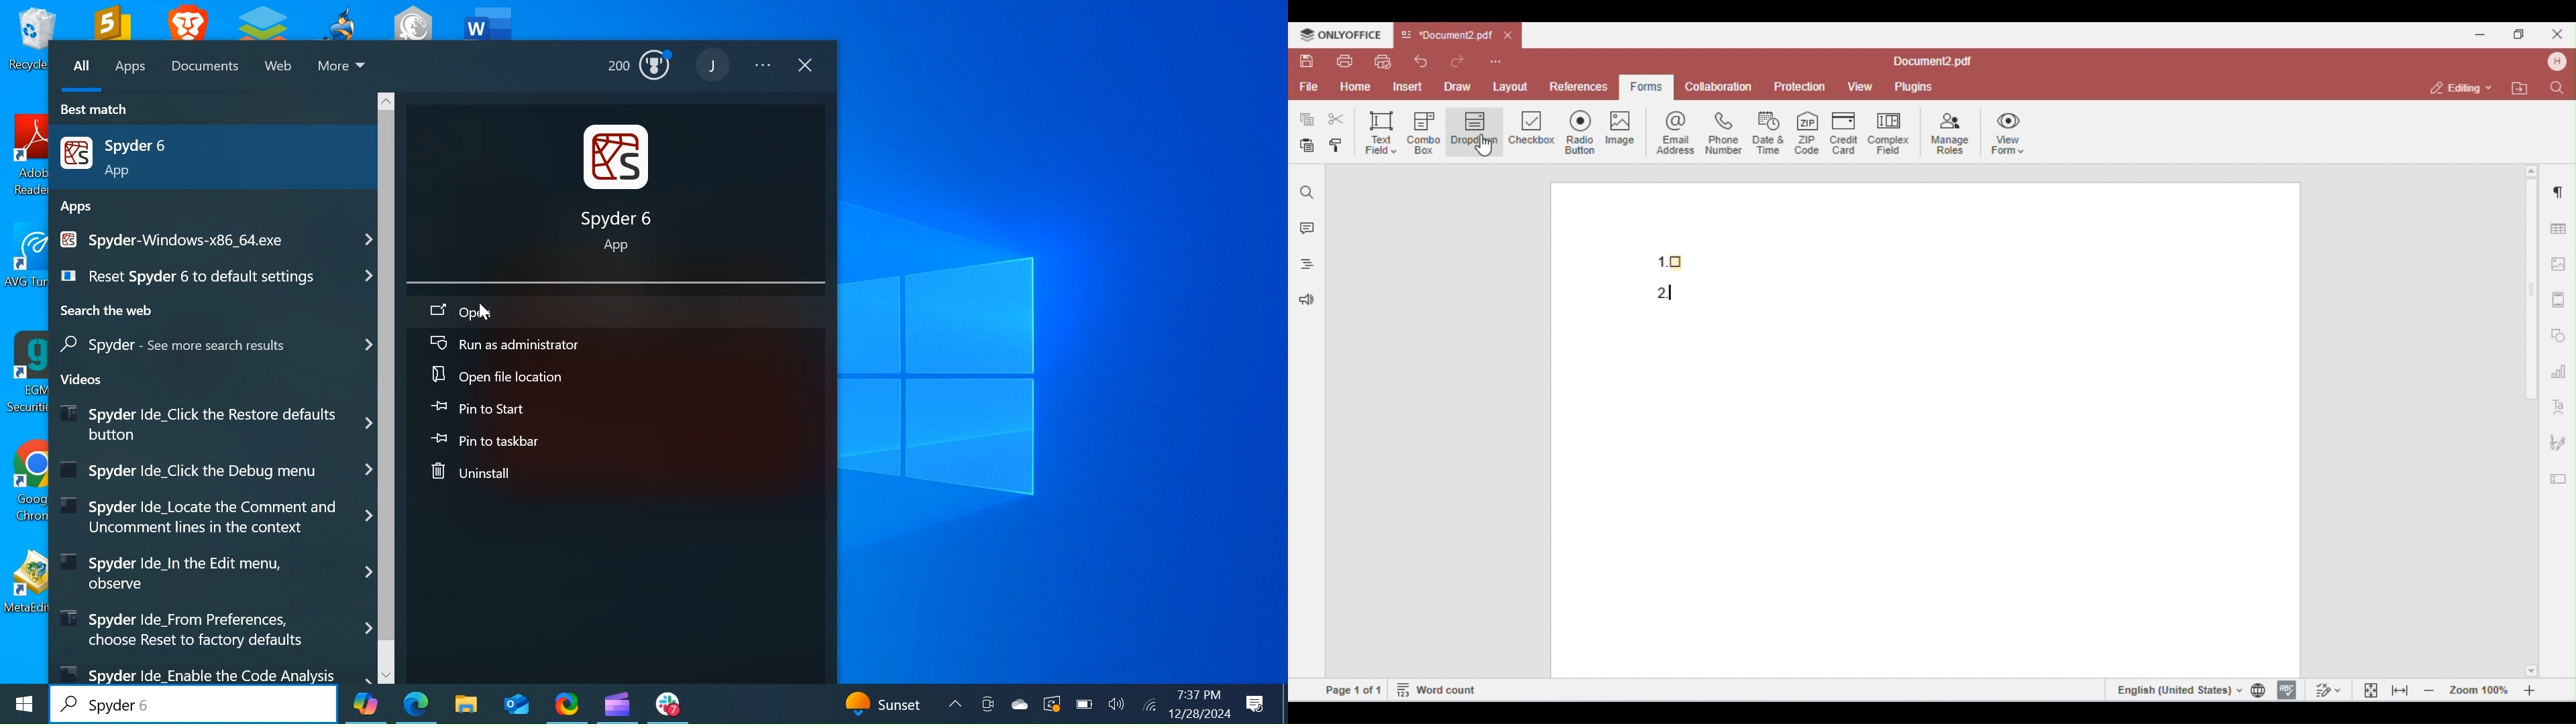 This screenshot has width=2576, height=728. I want to click on Reset Spyder , so click(212, 276).